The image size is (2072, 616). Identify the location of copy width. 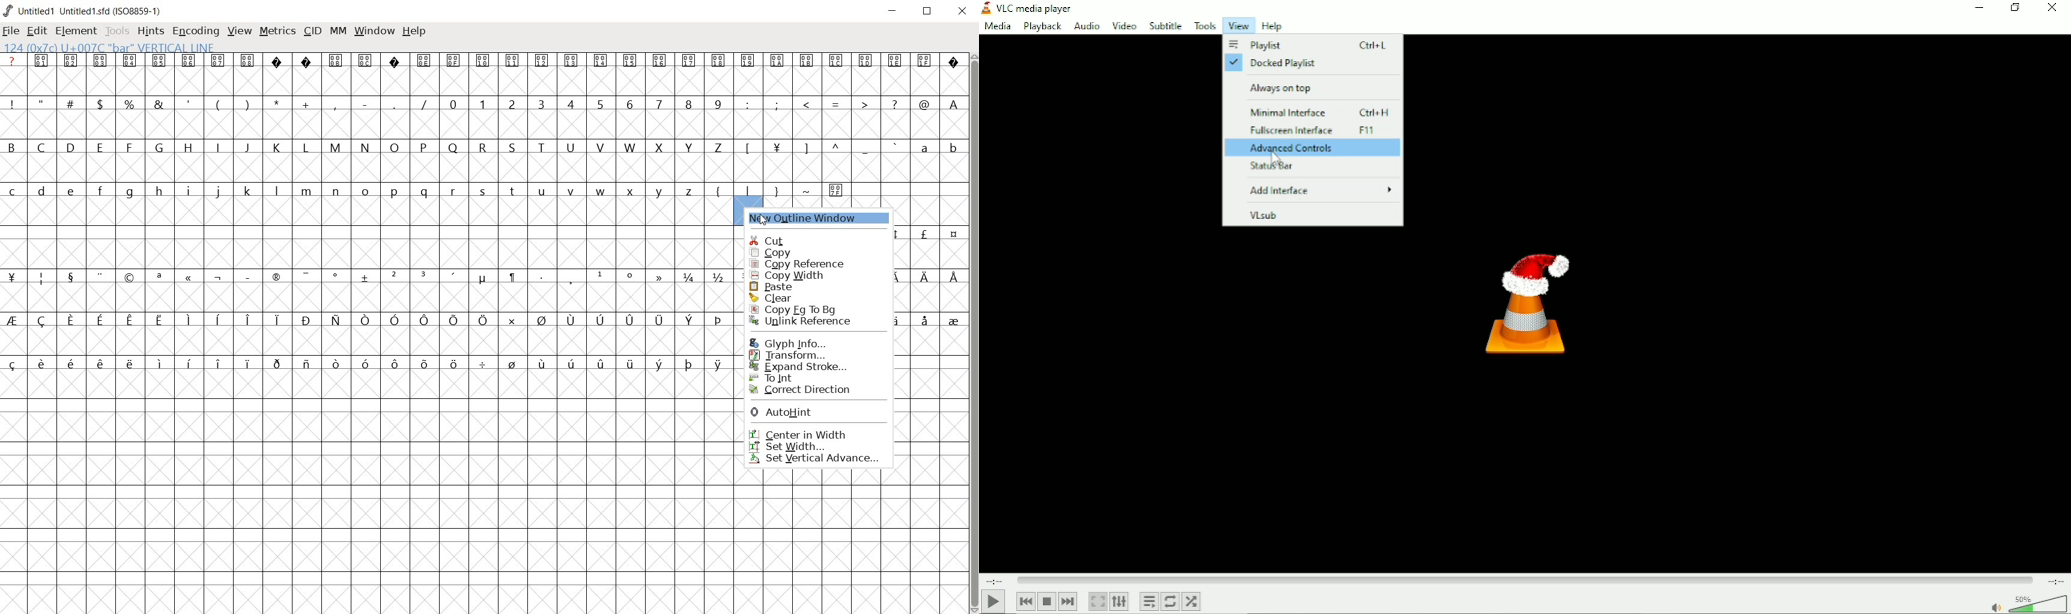
(788, 274).